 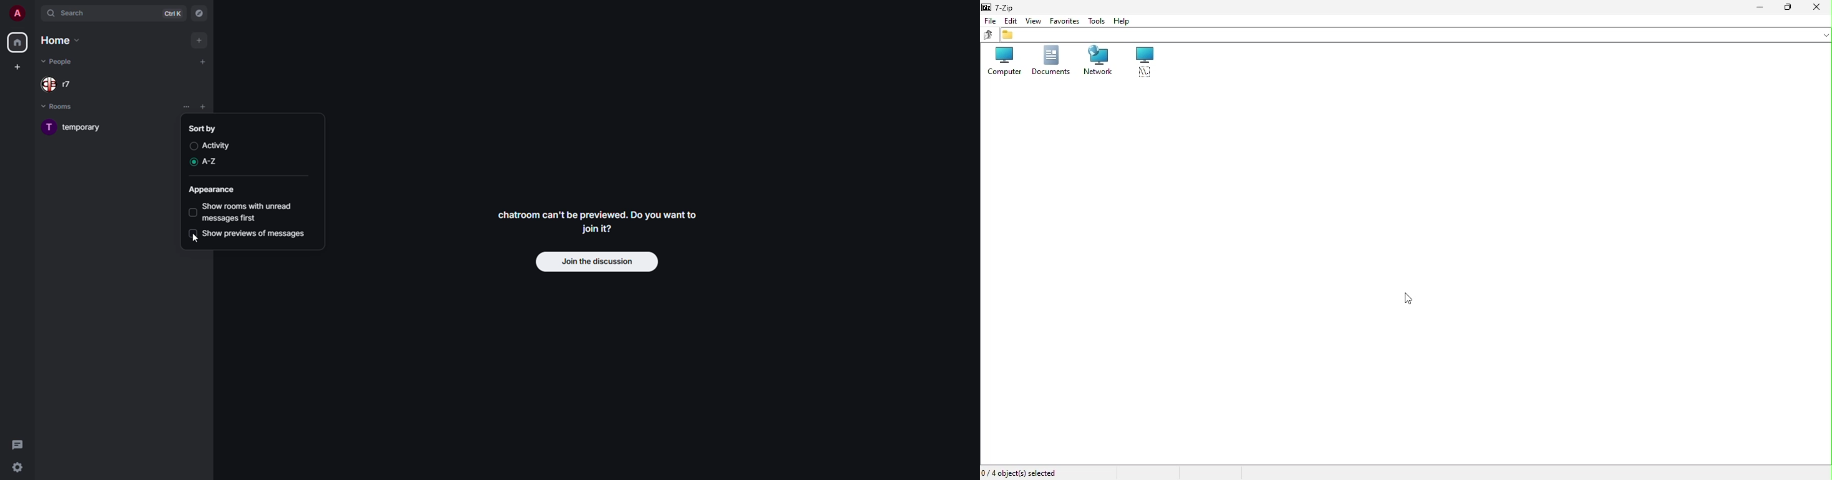 What do you see at coordinates (1000, 62) in the screenshot?
I see `computer` at bounding box center [1000, 62].